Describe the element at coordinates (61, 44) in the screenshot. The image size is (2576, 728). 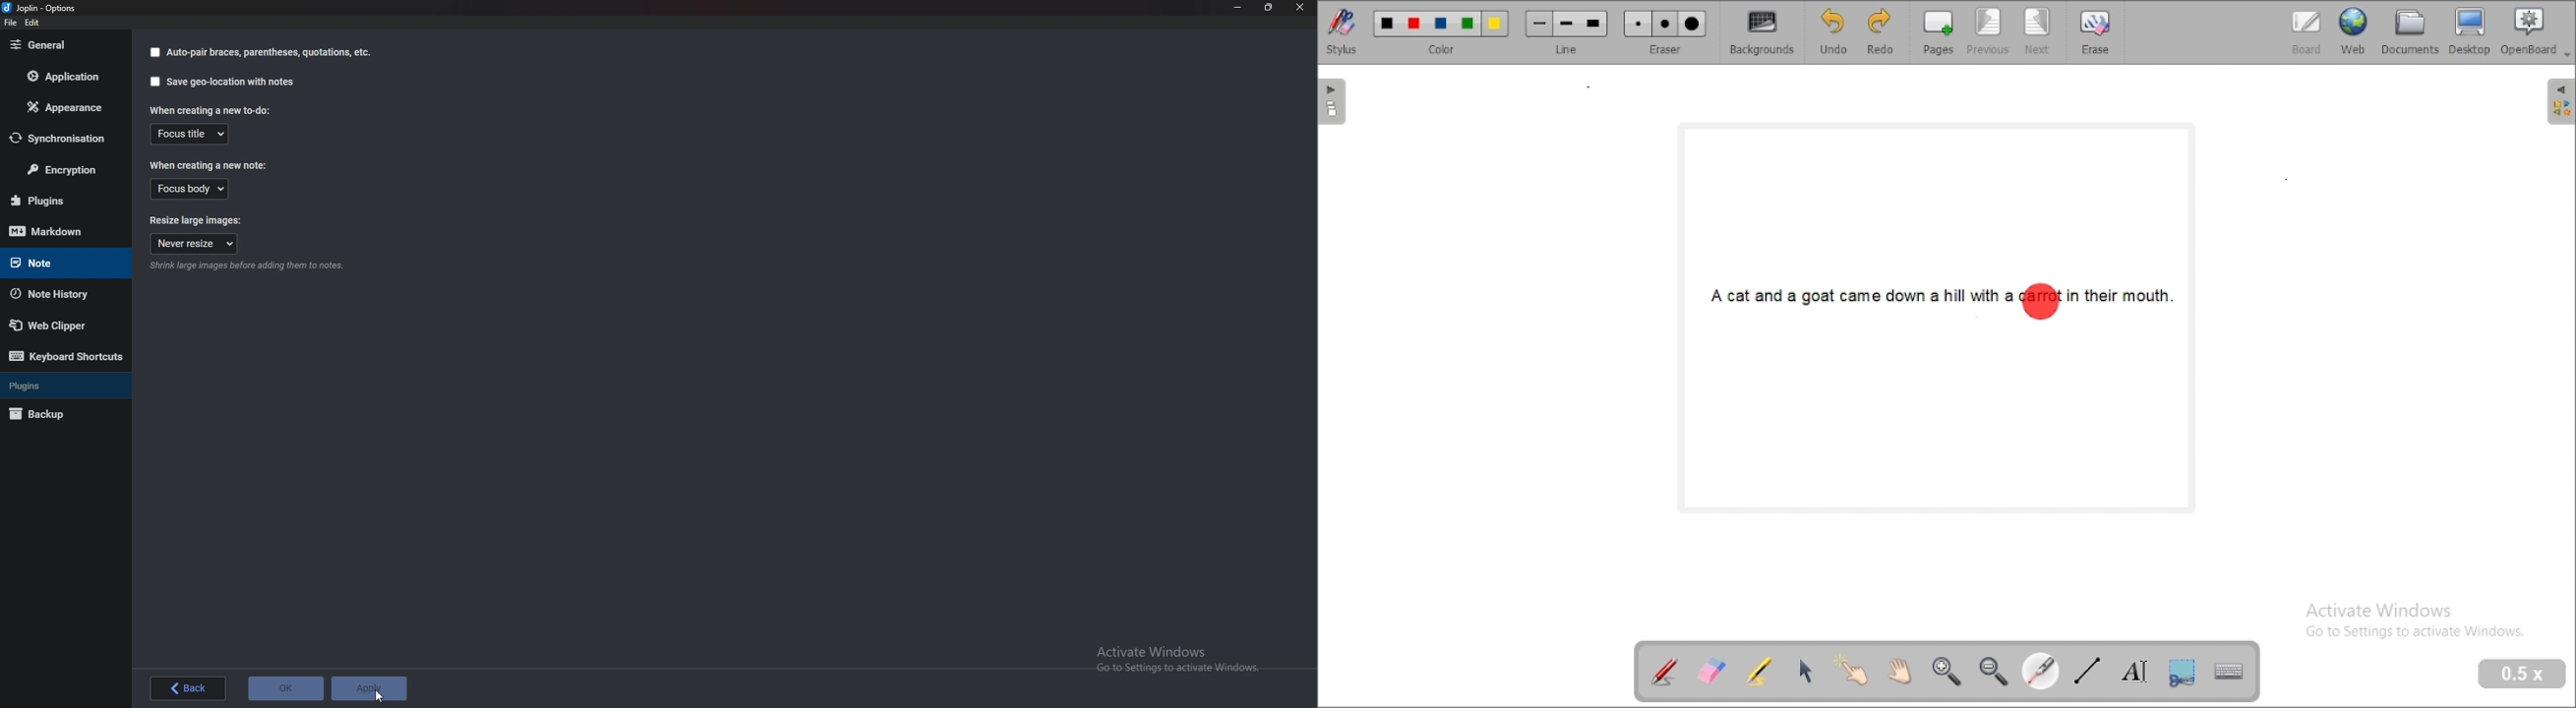
I see `general` at that location.